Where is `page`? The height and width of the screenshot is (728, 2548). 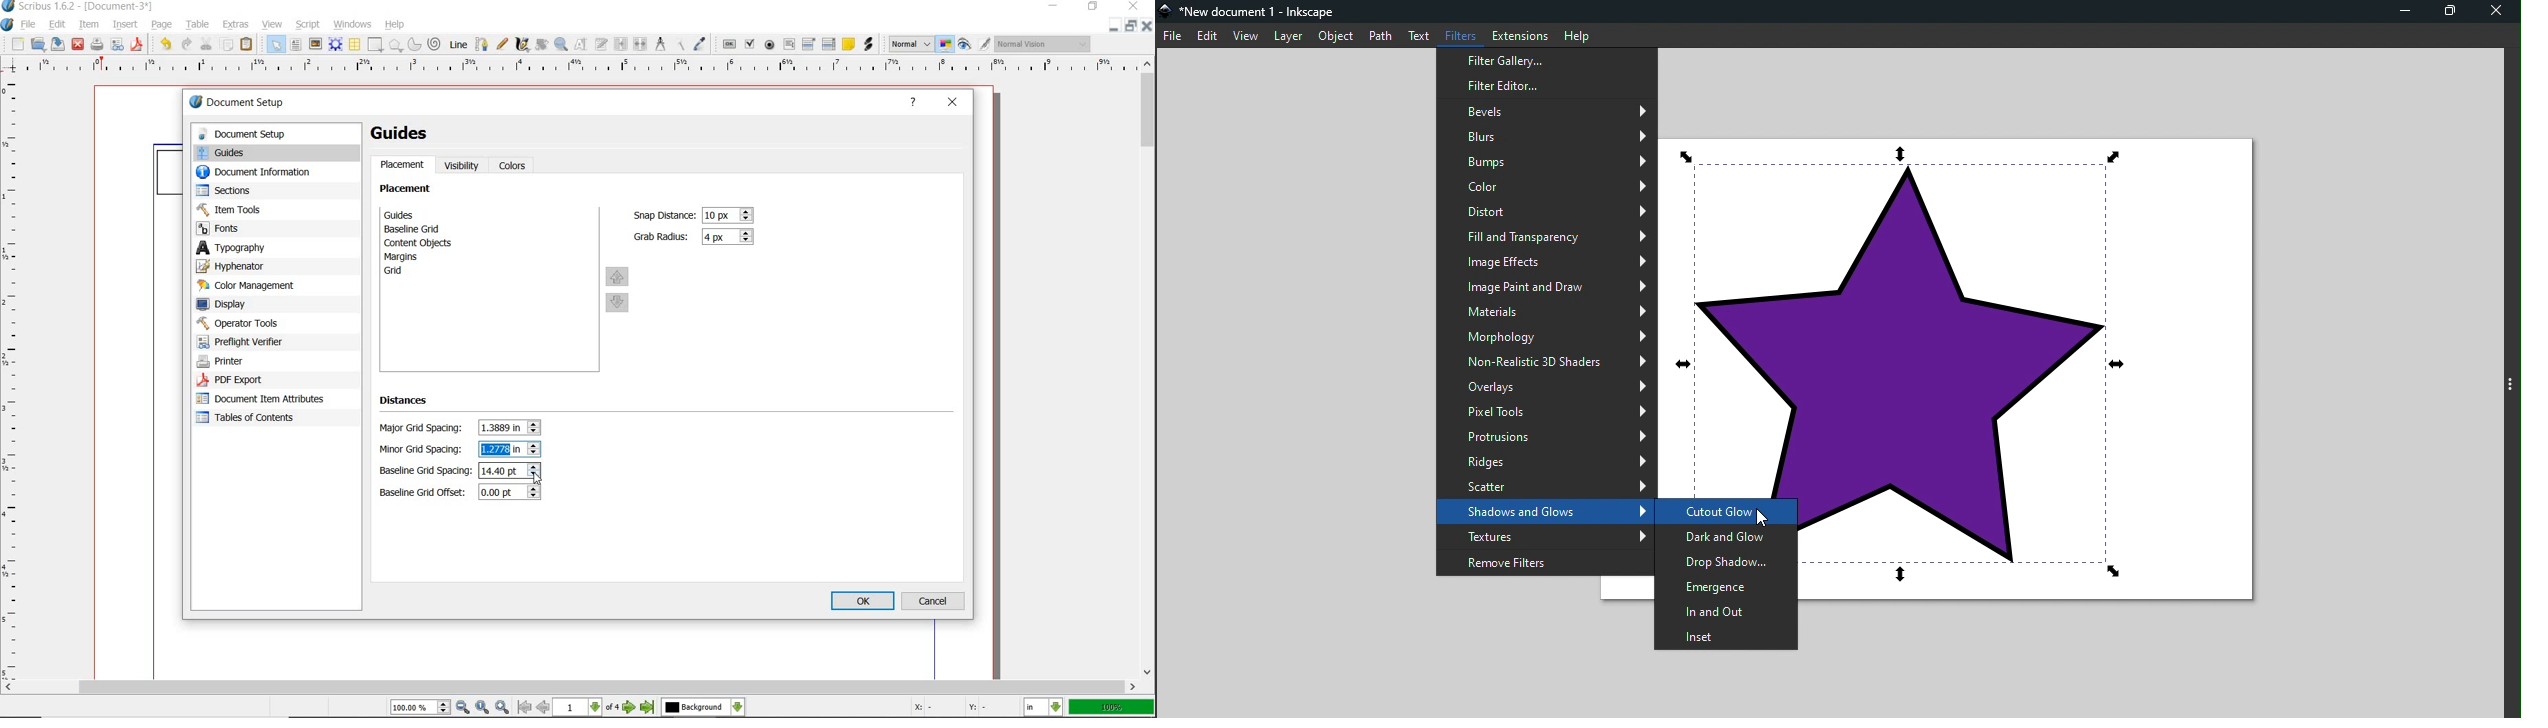
page is located at coordinates (161, 25).